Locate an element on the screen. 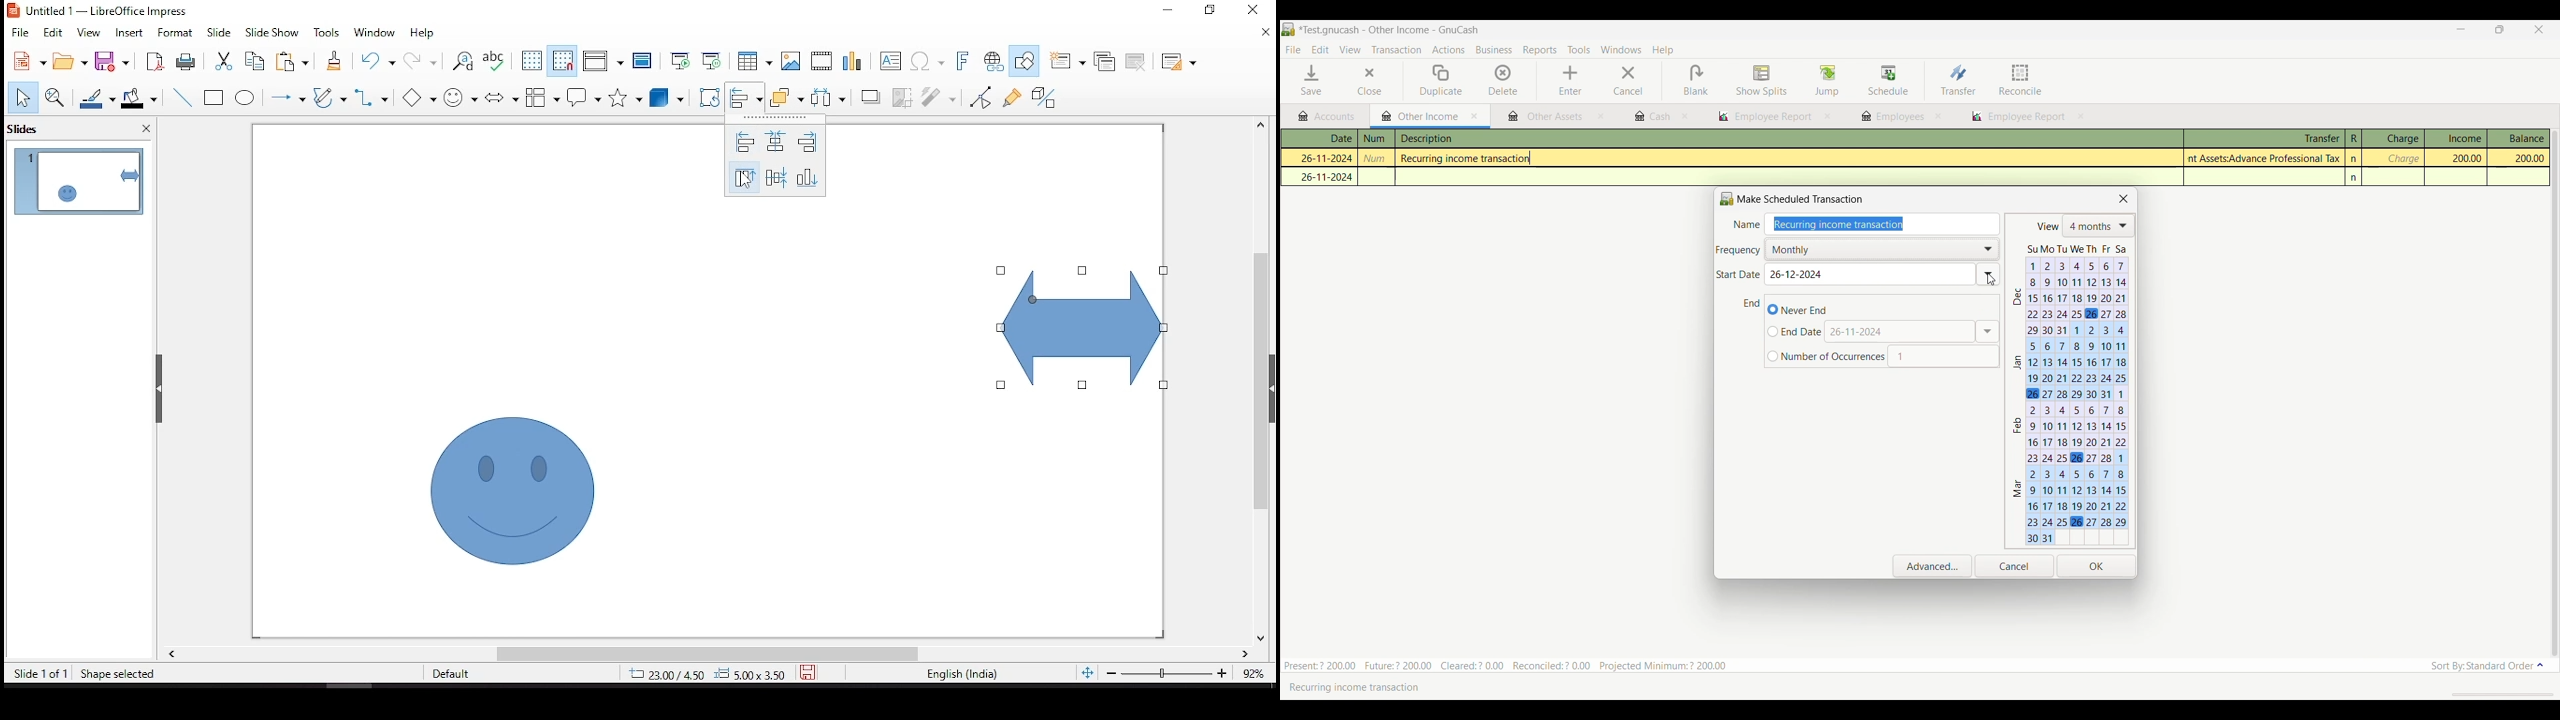  undo is located at coordinates (382, 61).